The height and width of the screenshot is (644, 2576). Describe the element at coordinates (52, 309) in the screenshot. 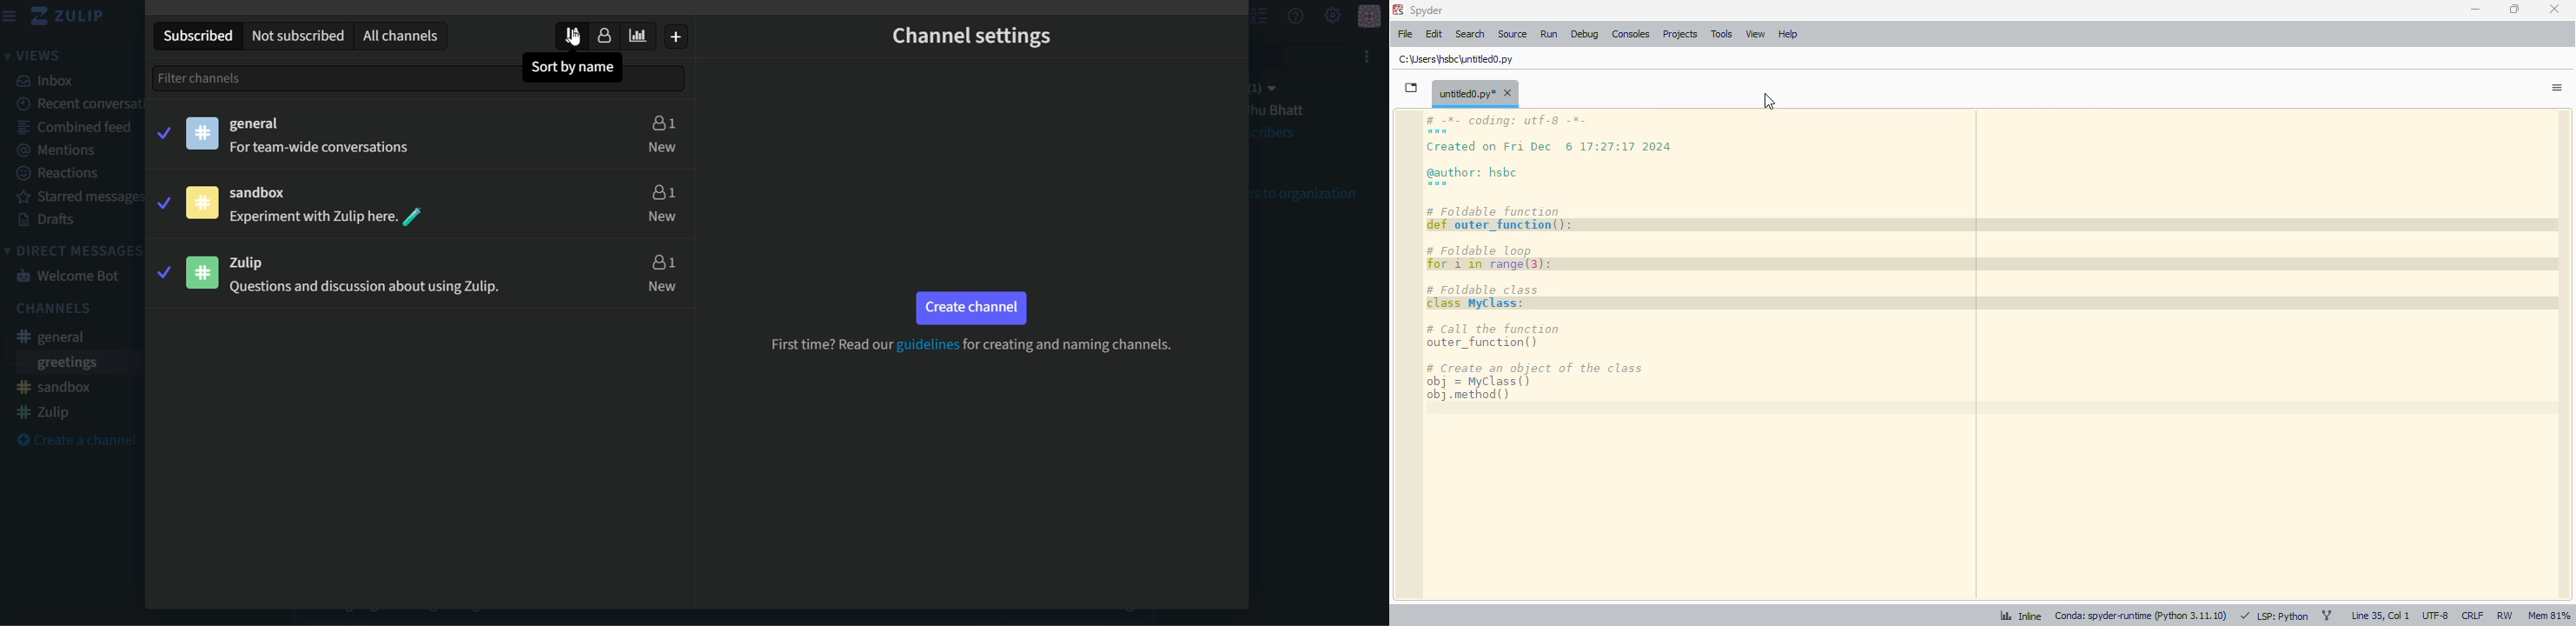

I see `channels` at that location.